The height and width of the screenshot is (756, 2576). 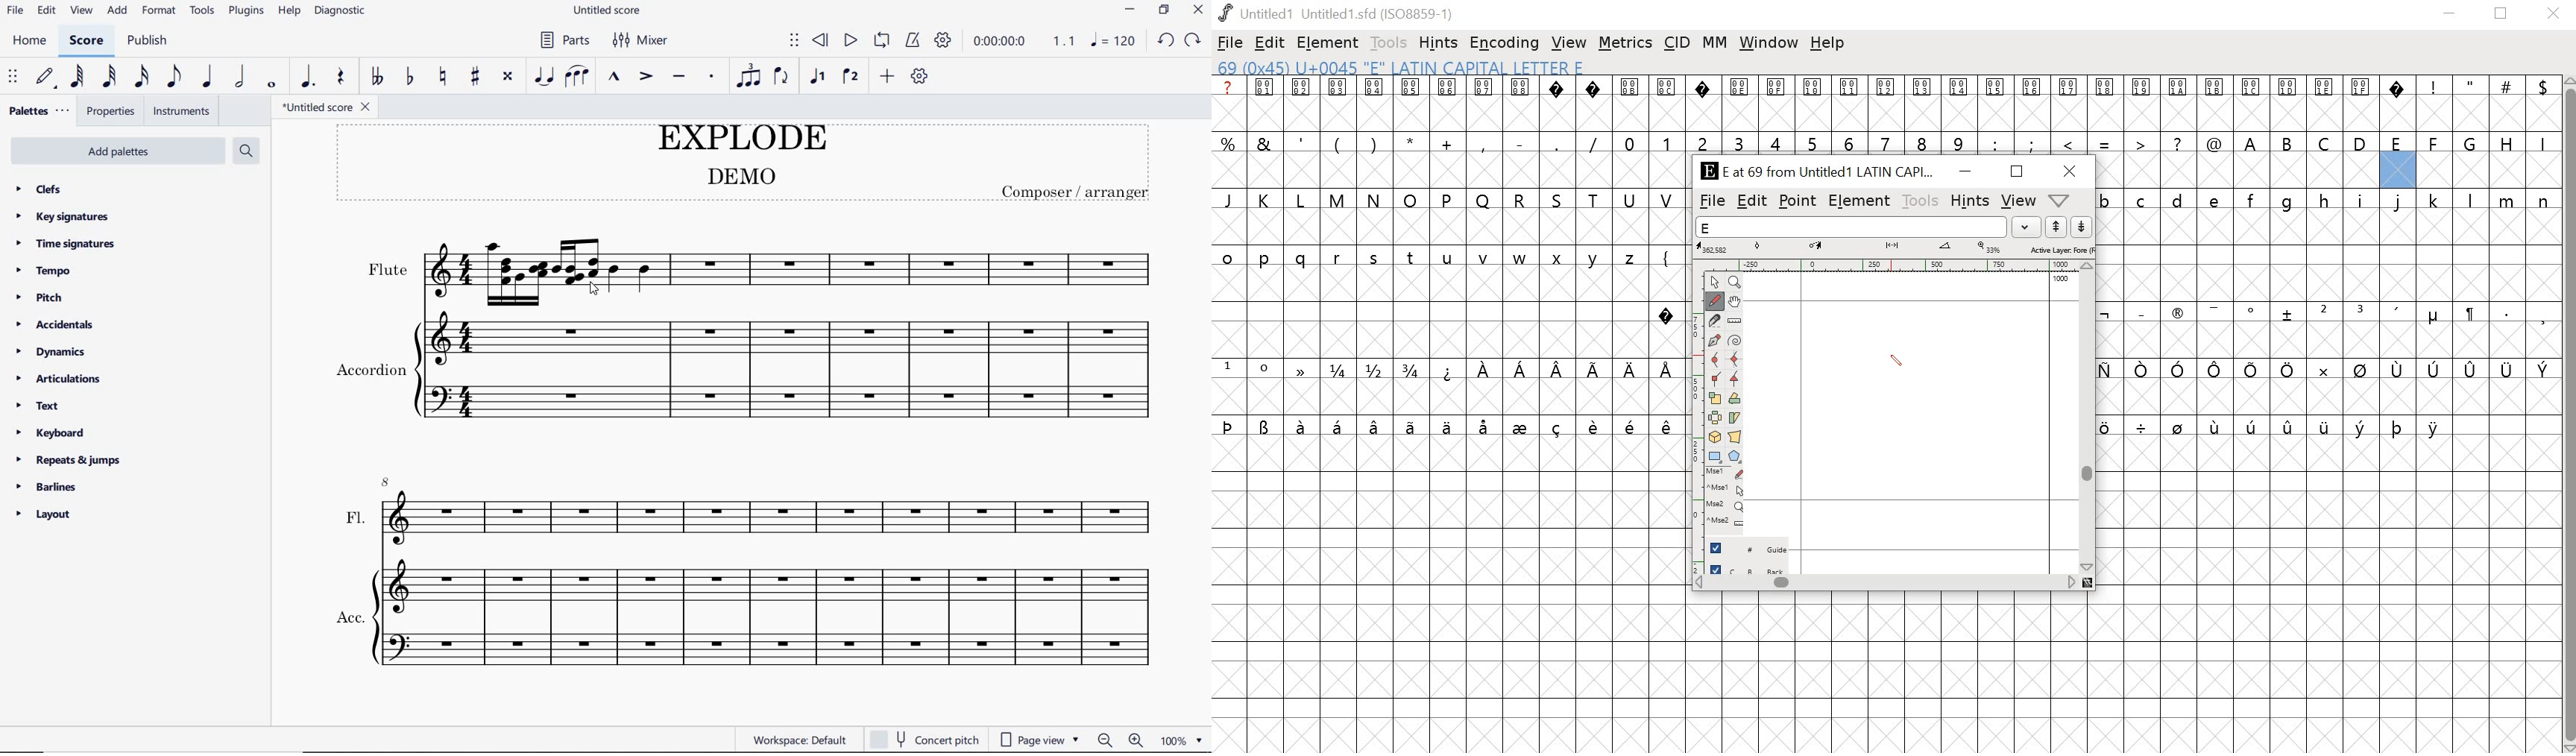 I want to click on Playback speed, so click(x=1063, y=42).